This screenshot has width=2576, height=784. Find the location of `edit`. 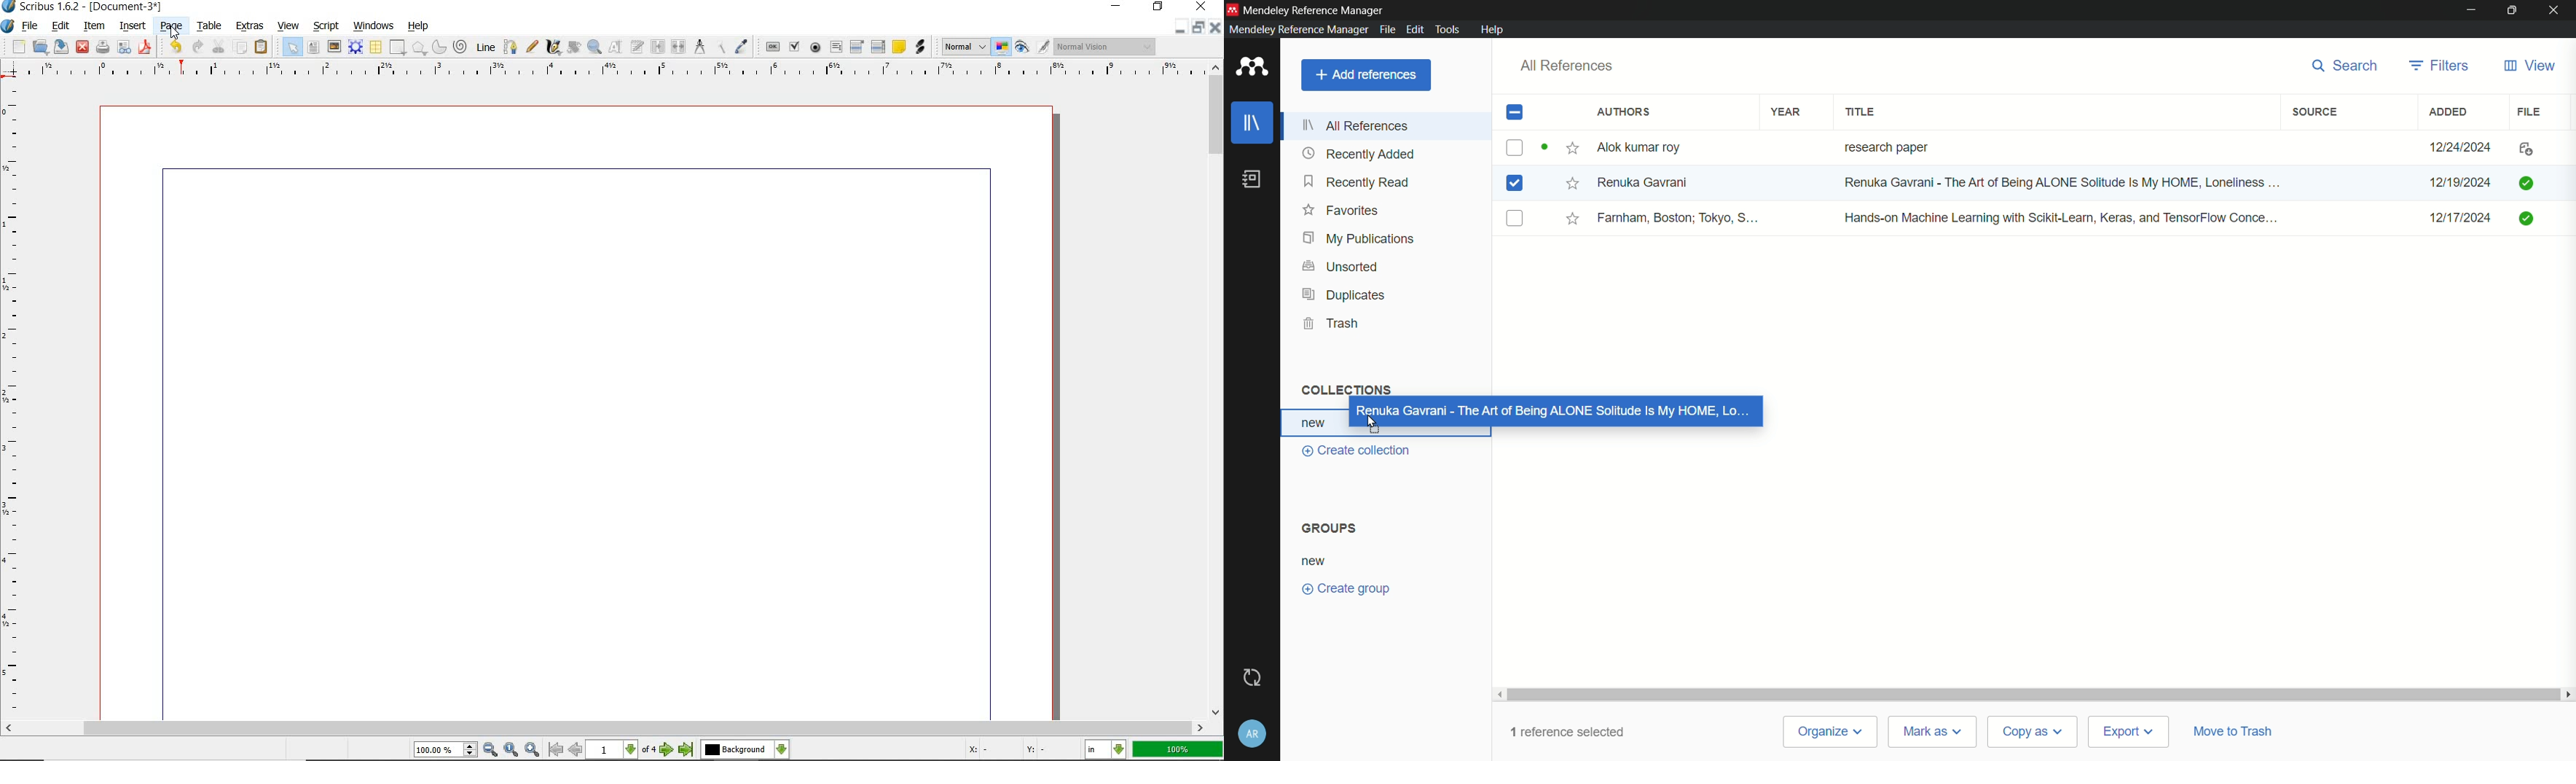

edit is located at coordinates (59, 25).